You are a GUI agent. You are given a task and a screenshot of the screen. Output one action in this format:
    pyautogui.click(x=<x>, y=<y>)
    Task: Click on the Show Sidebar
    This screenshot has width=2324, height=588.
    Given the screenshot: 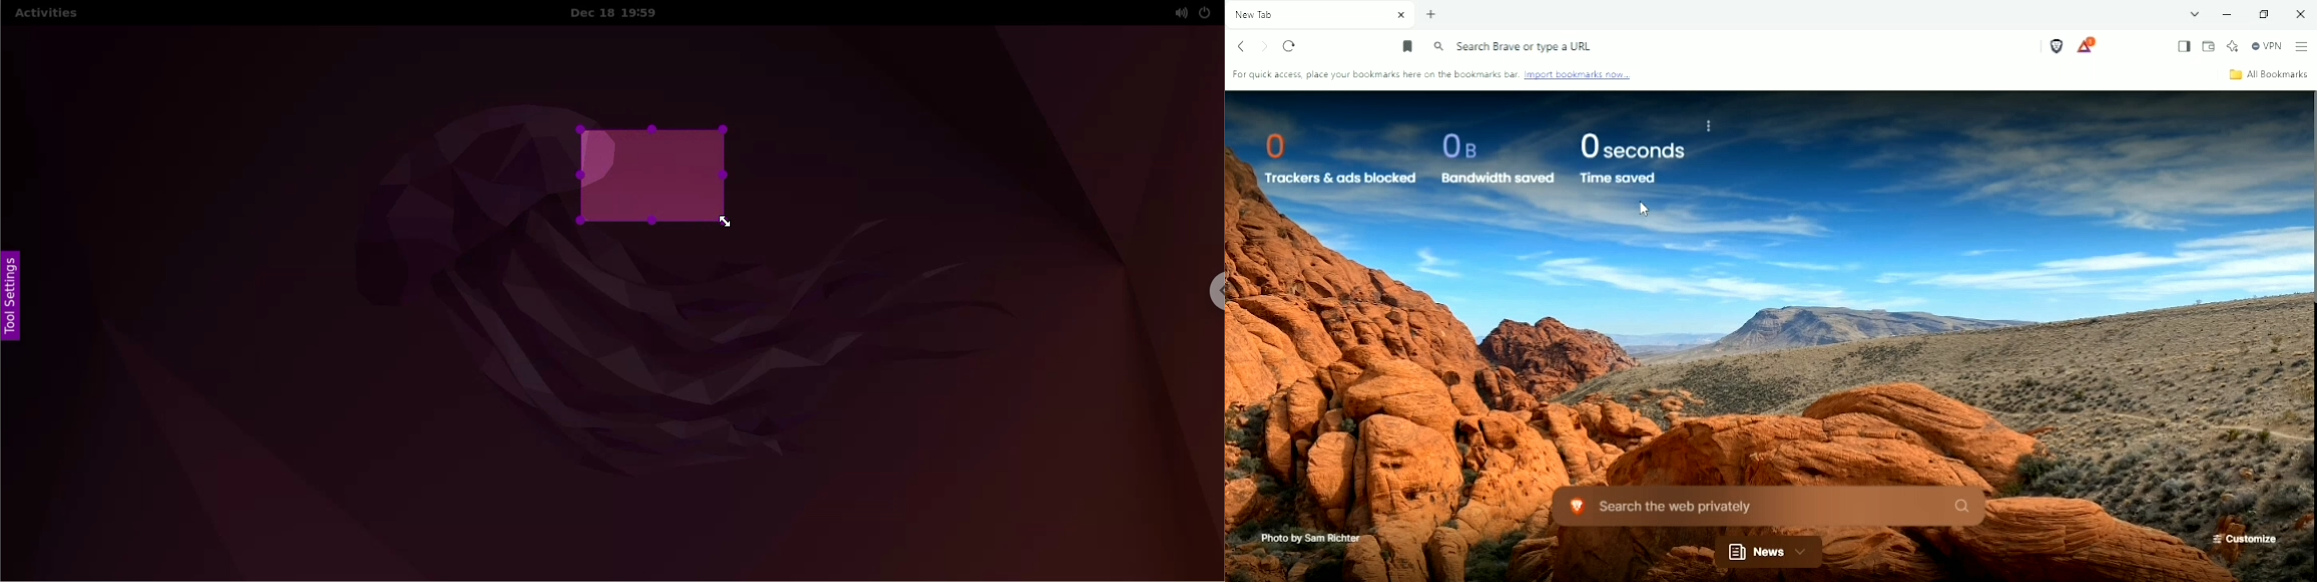 What is the action you would take?
    pyautogui.click(x=2182, y=46)
    